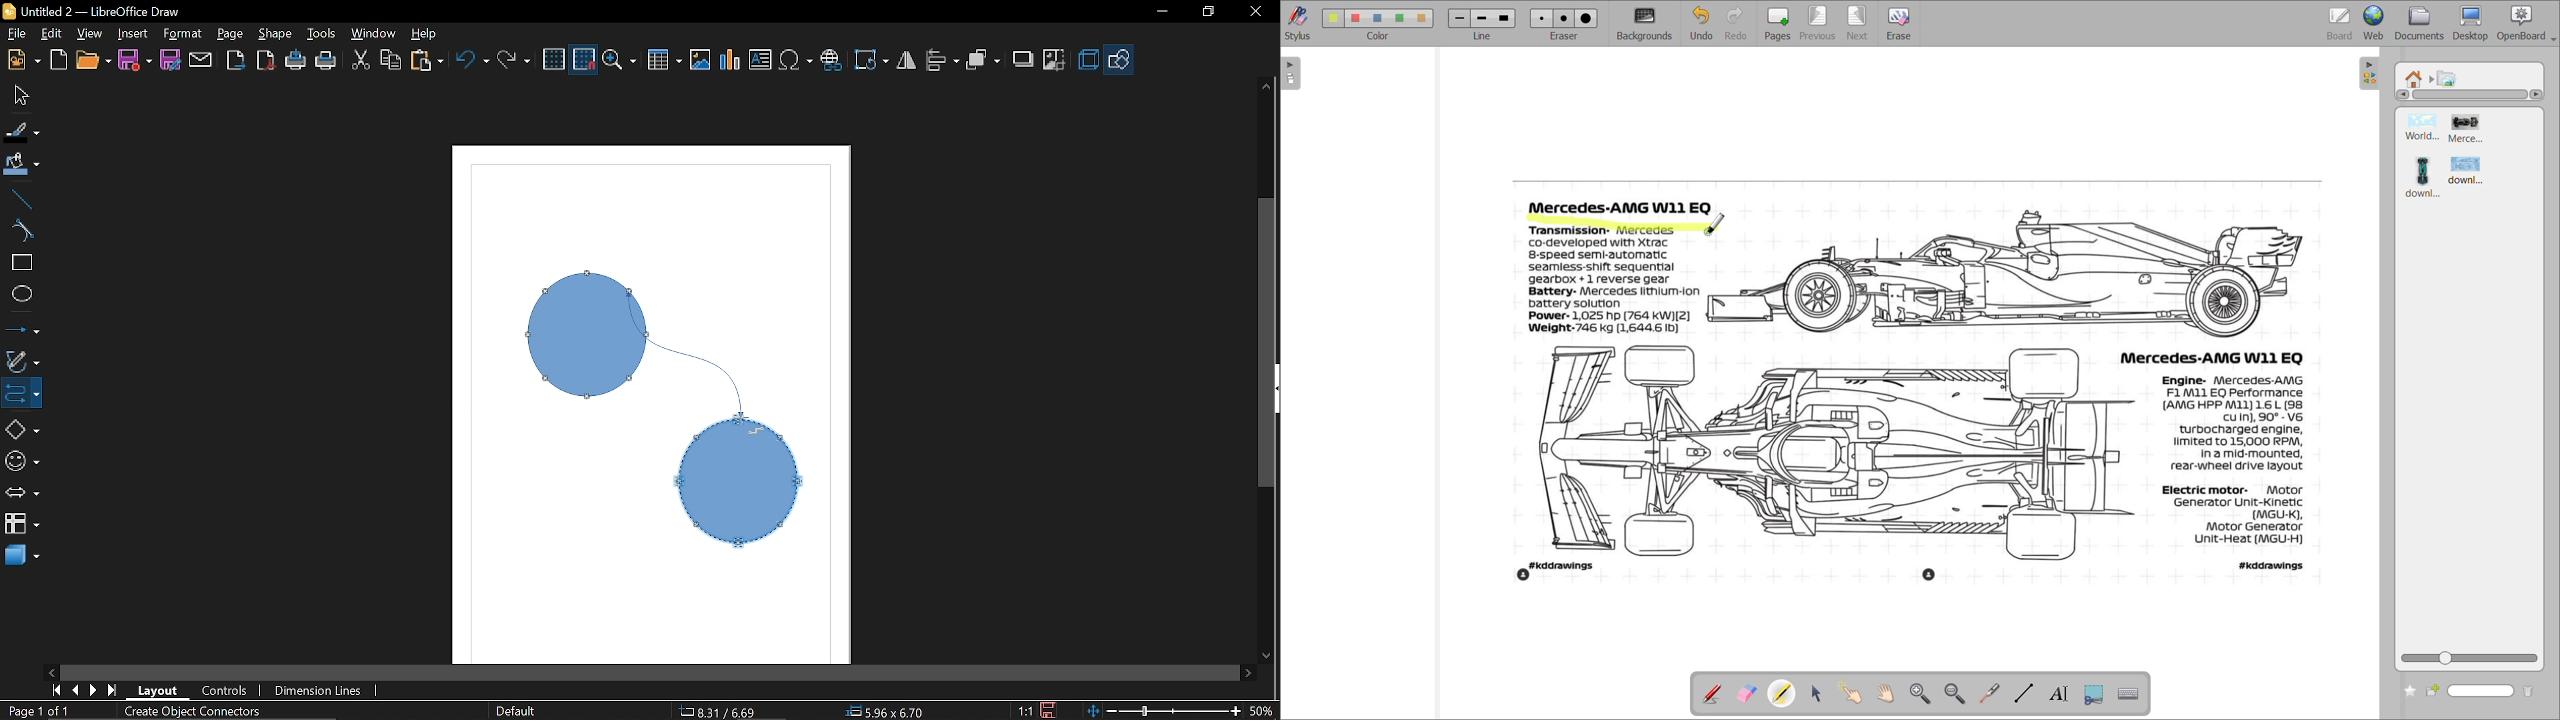 This screenshot has width=2576, height=728. Describe the element at coordinates (1565, 37) in the screenshot. I see `eraser` at that location.